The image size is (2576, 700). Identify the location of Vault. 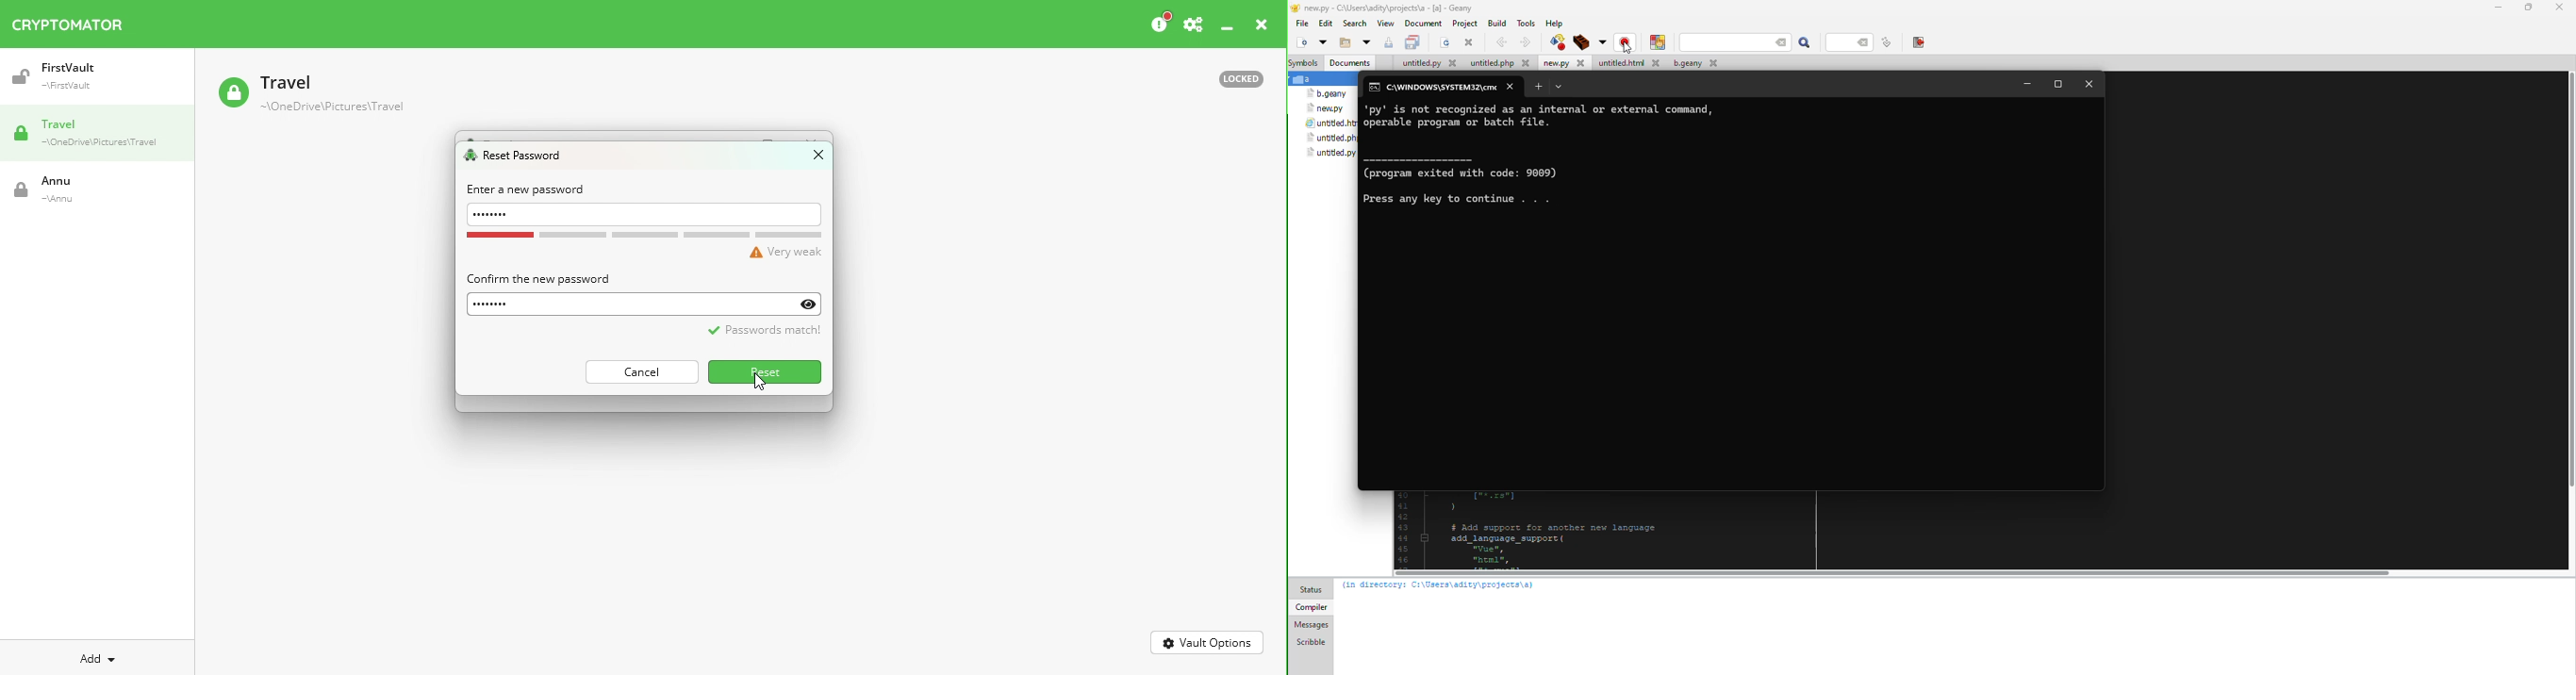
(80, 189).